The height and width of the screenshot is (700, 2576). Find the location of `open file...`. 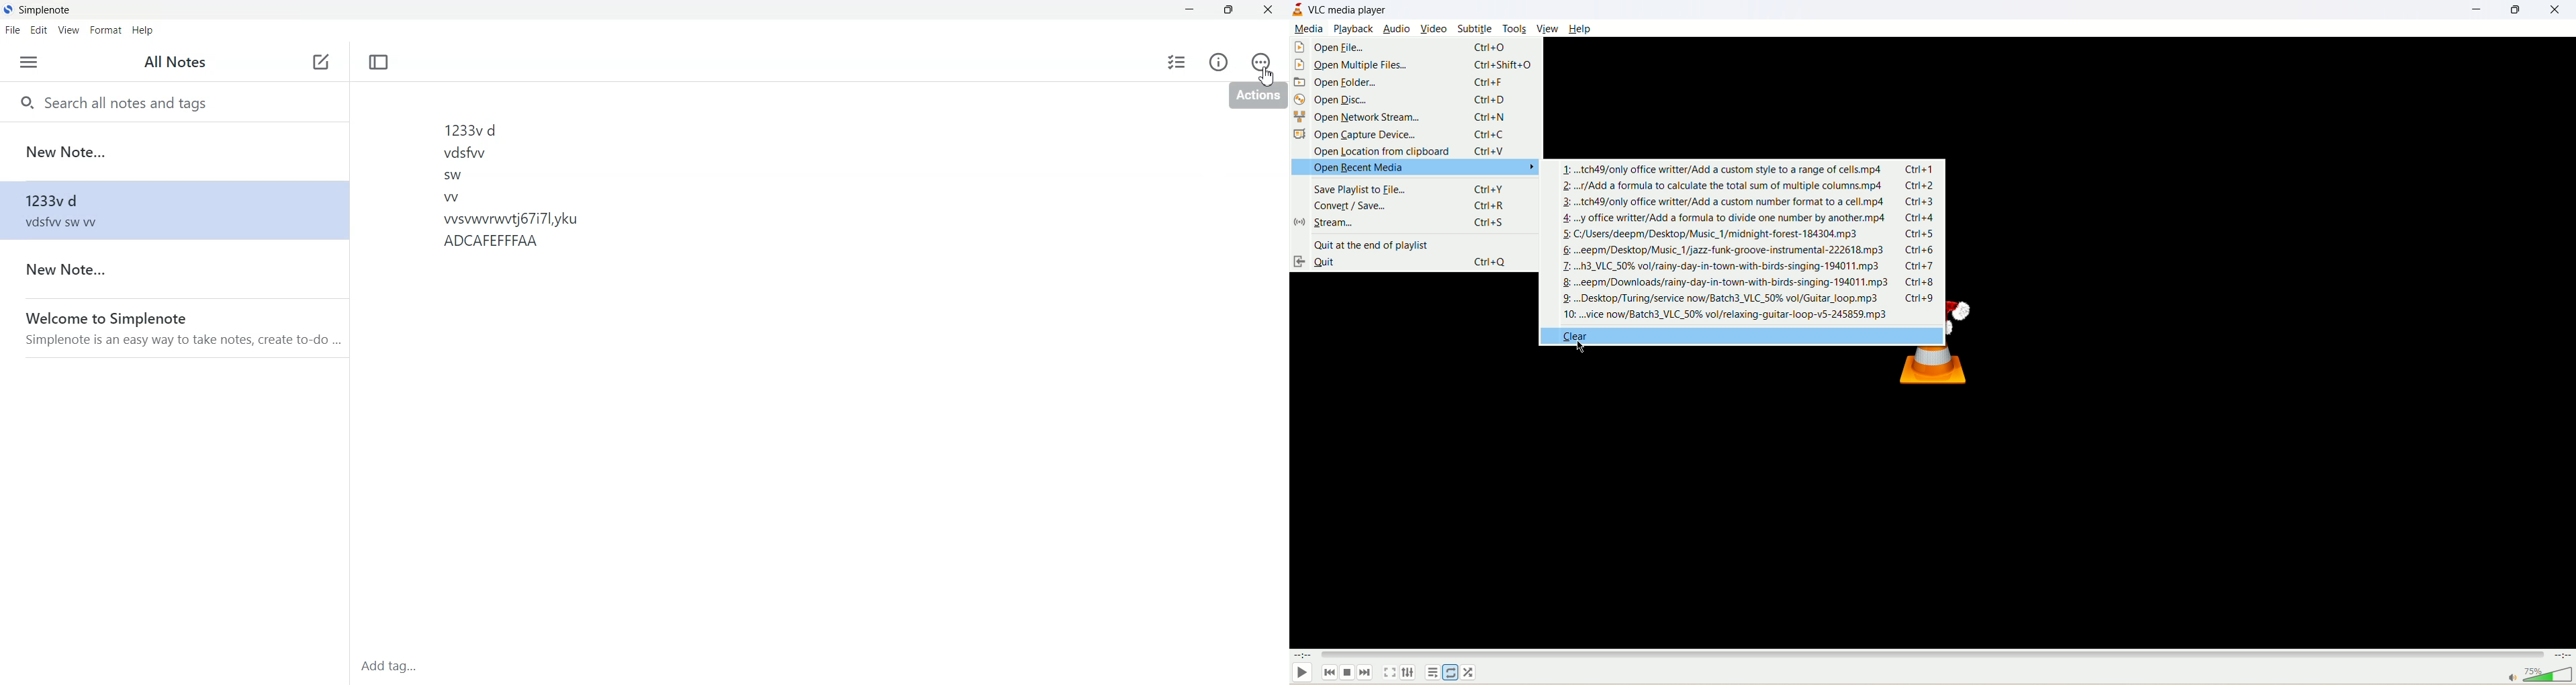

open file... is located at coordinates (1331, 48).